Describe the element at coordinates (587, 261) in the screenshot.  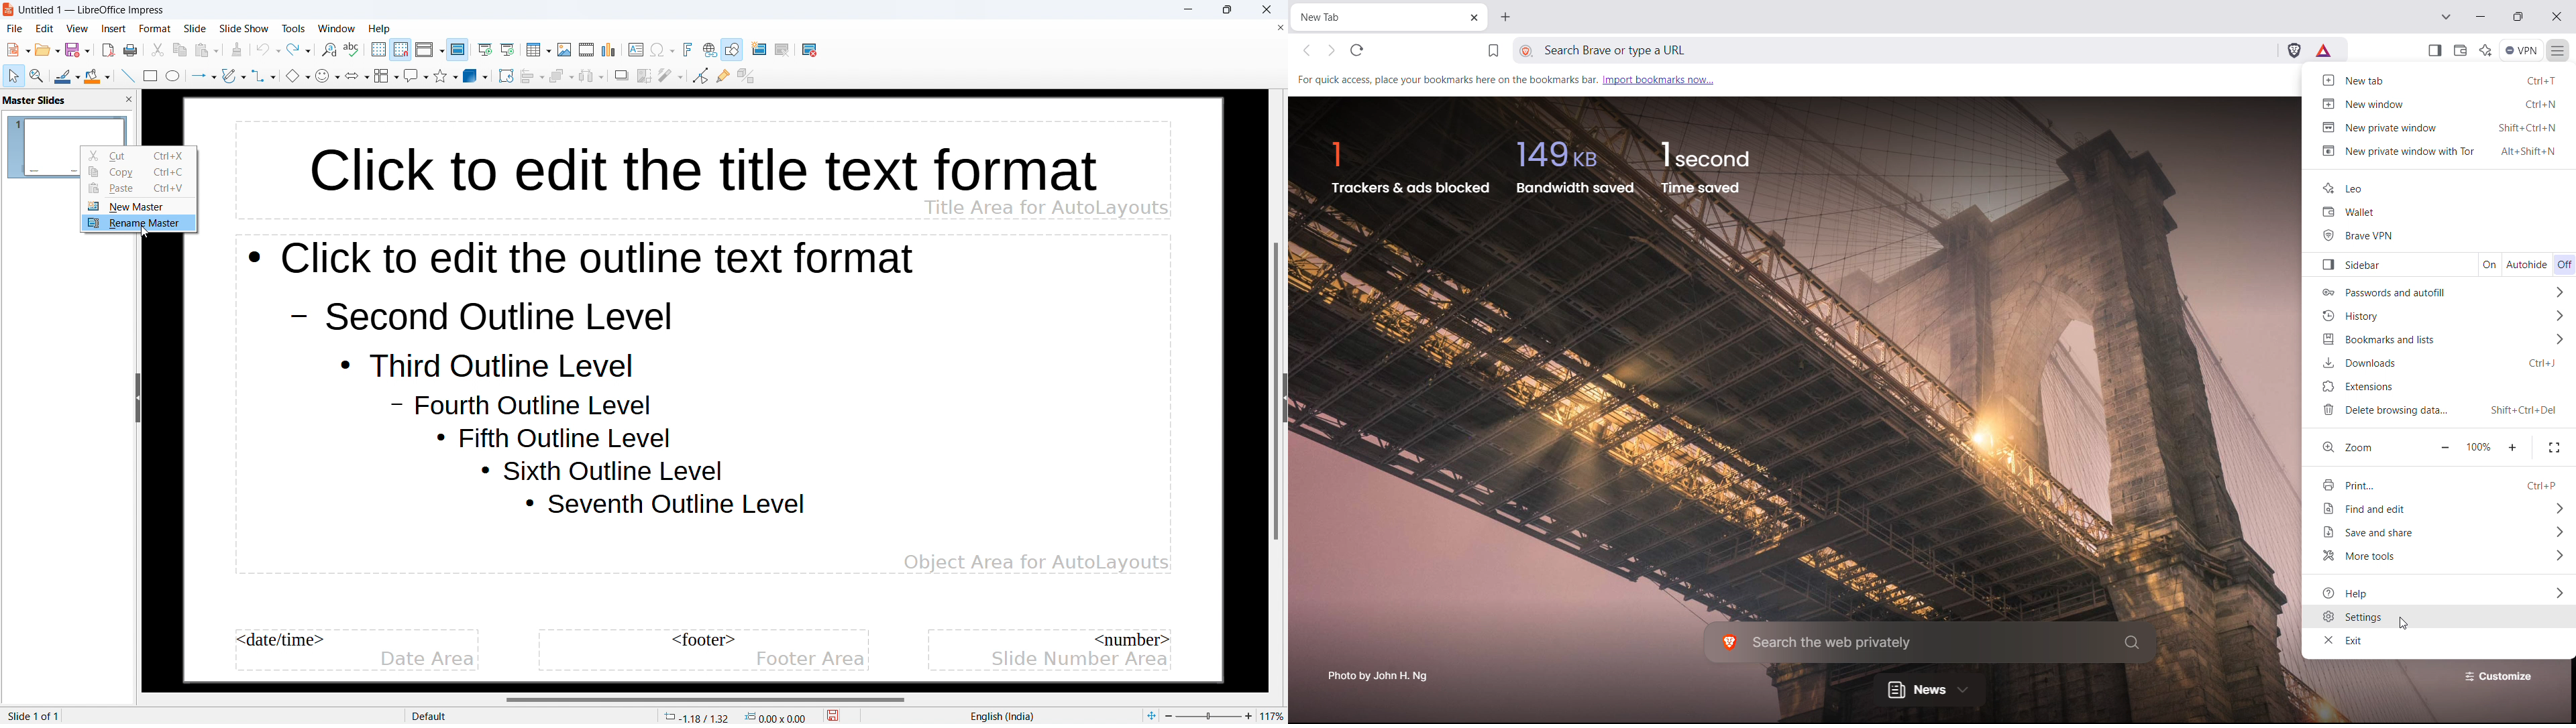
I see `click to edit the outline text format` at that location.